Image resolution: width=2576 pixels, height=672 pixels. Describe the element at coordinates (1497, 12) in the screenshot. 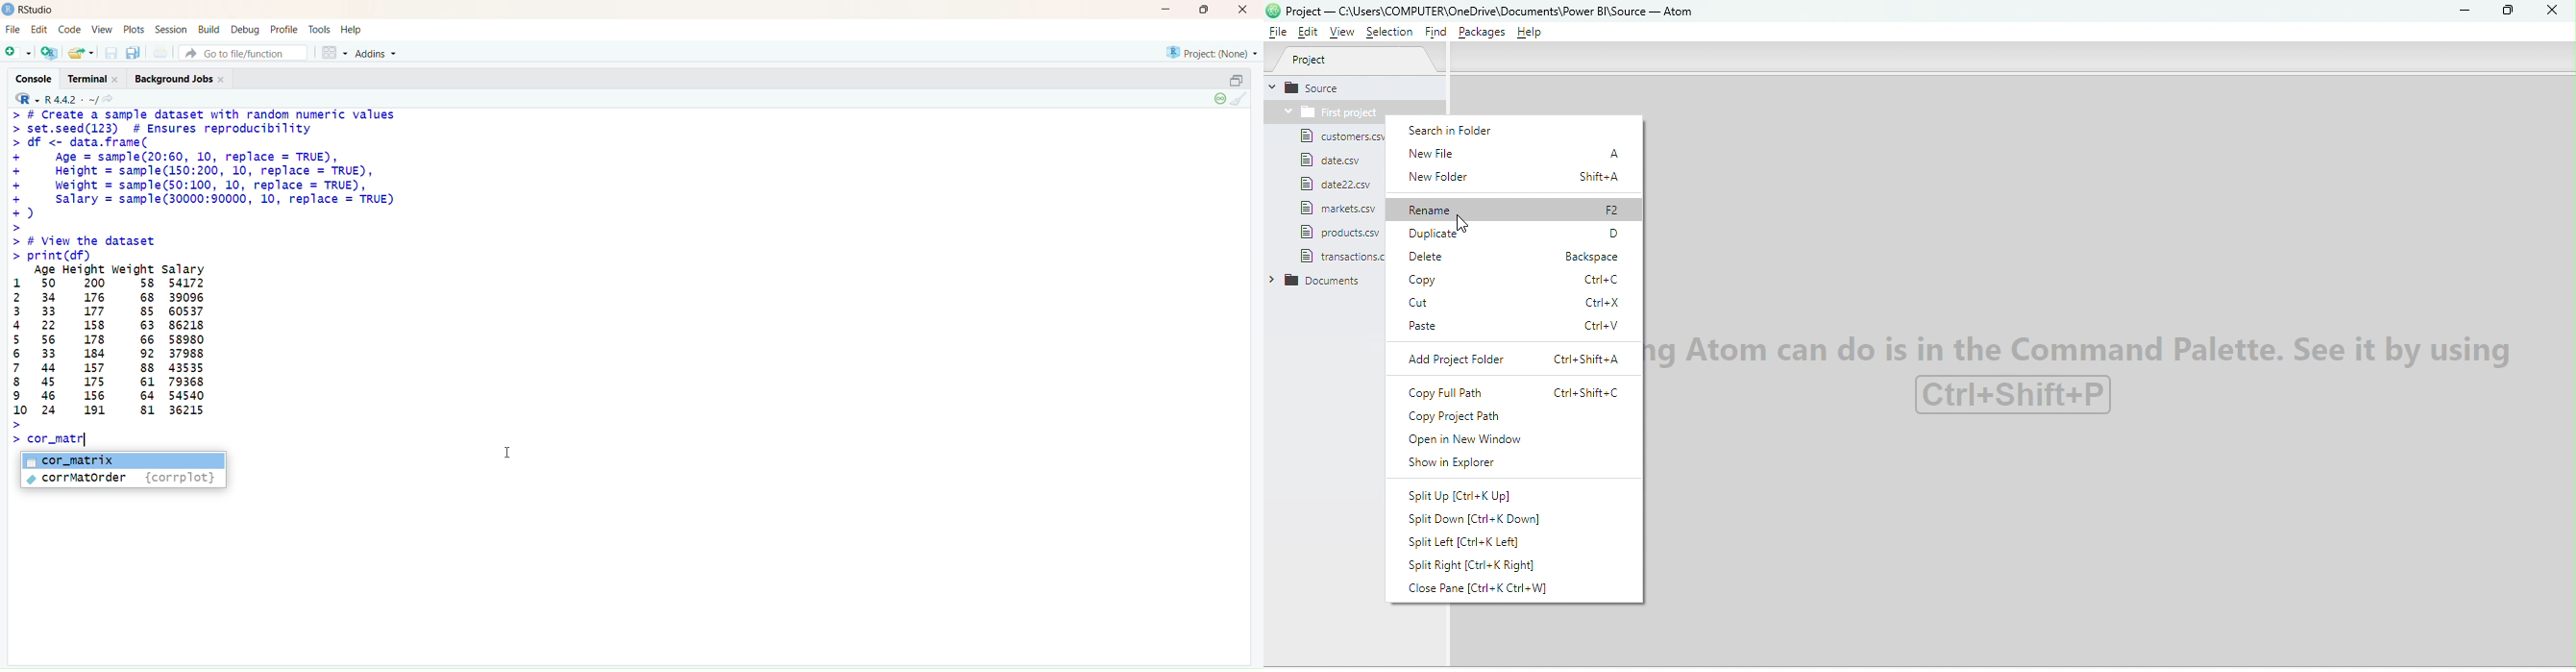

I see `File name` at that location.